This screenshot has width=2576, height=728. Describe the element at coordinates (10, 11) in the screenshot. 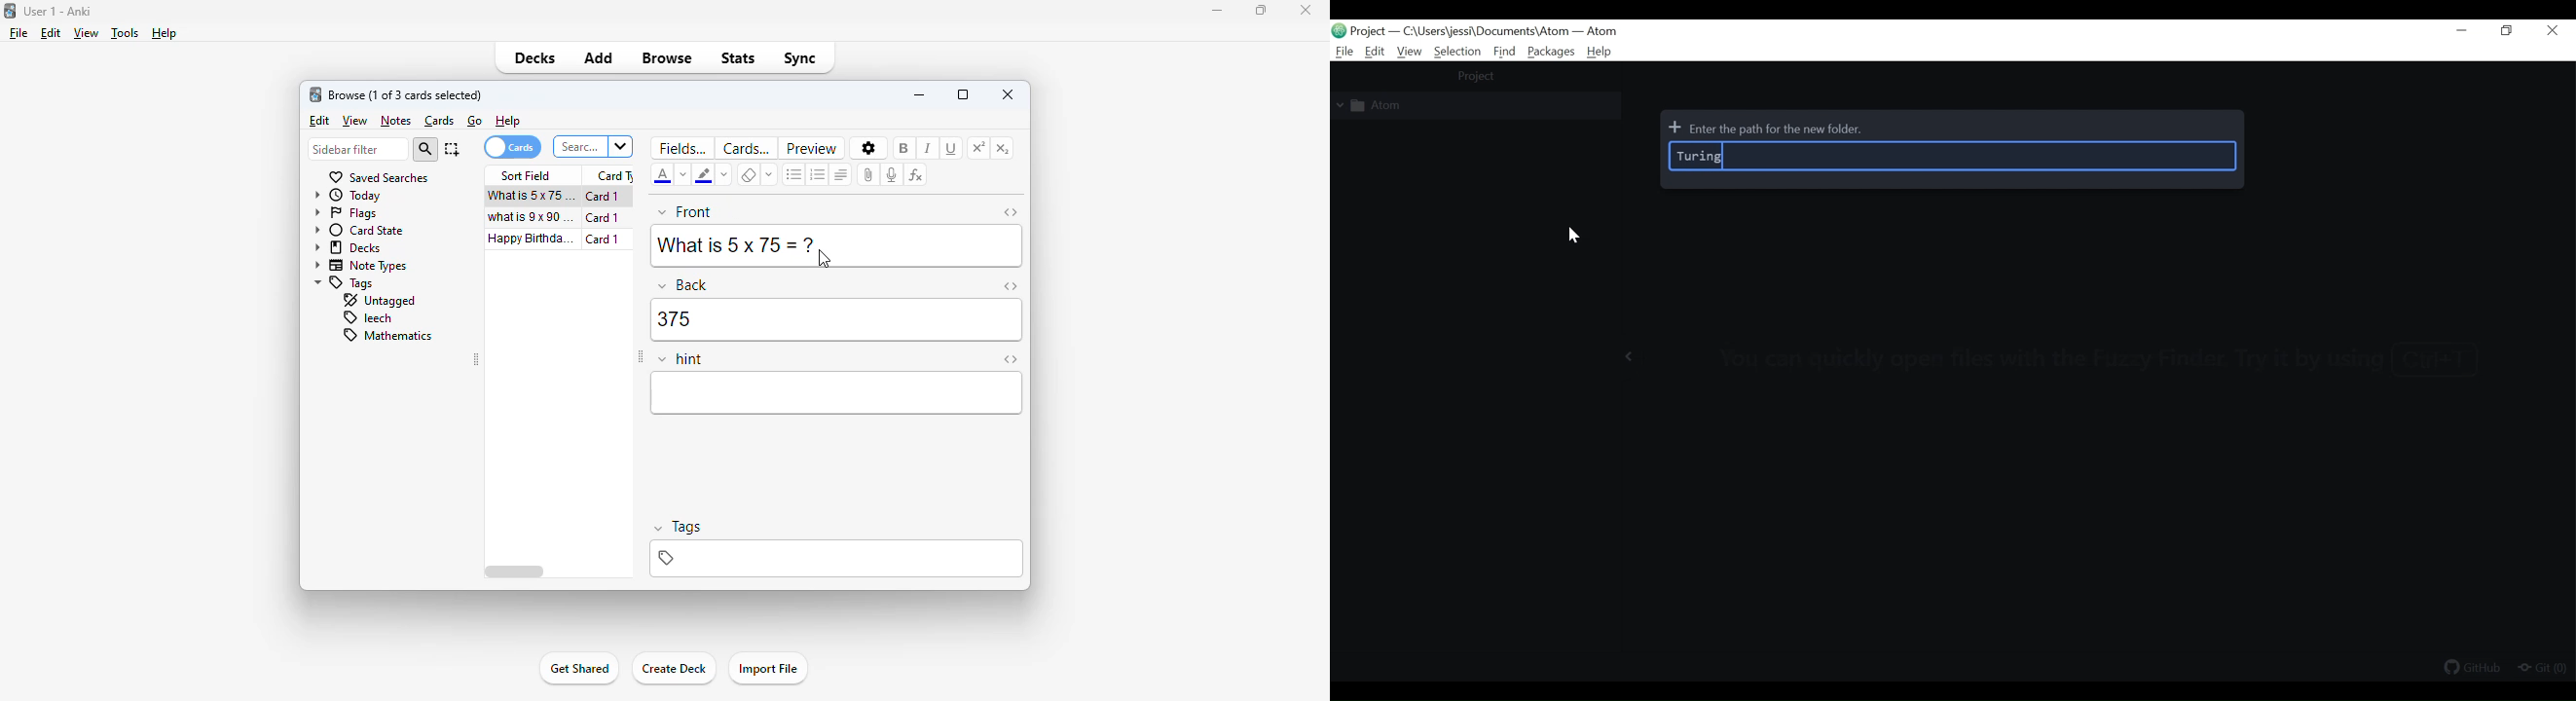

I see `logo` at that location.